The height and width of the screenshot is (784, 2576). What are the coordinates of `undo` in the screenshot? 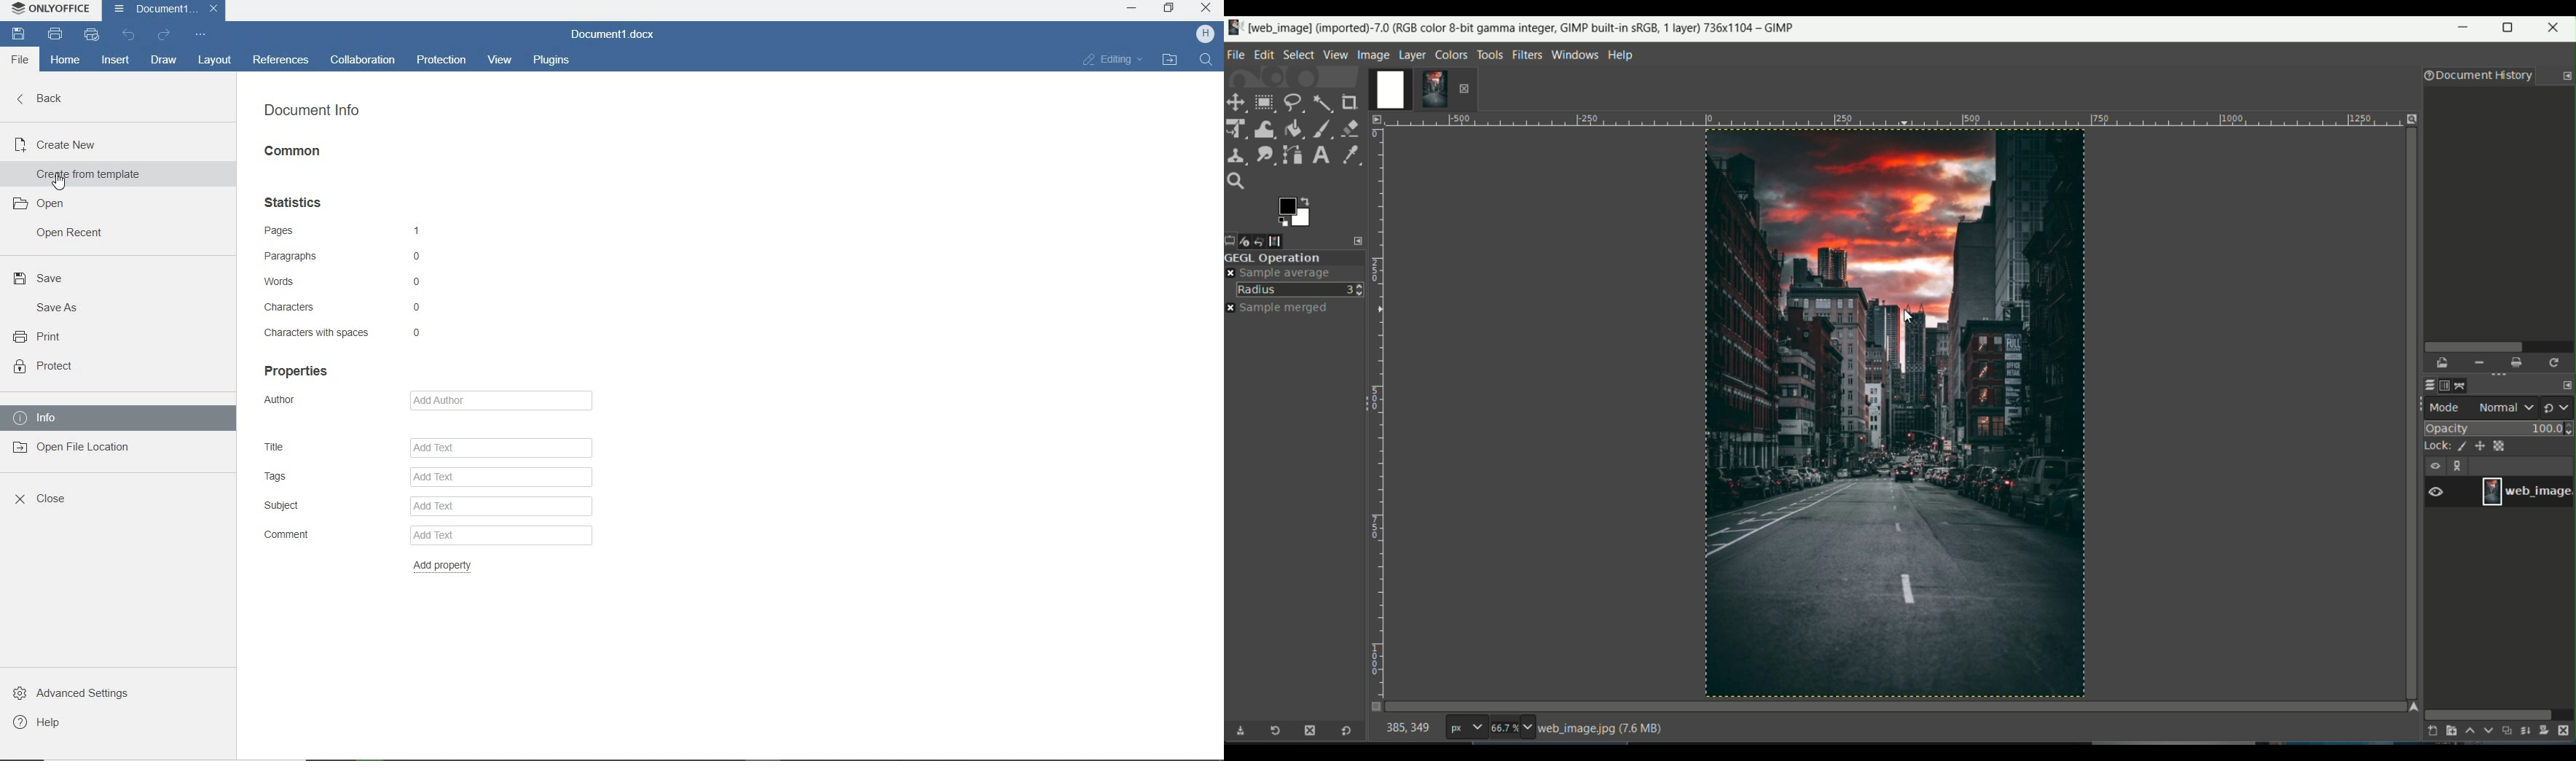 It's located at (130, 37).